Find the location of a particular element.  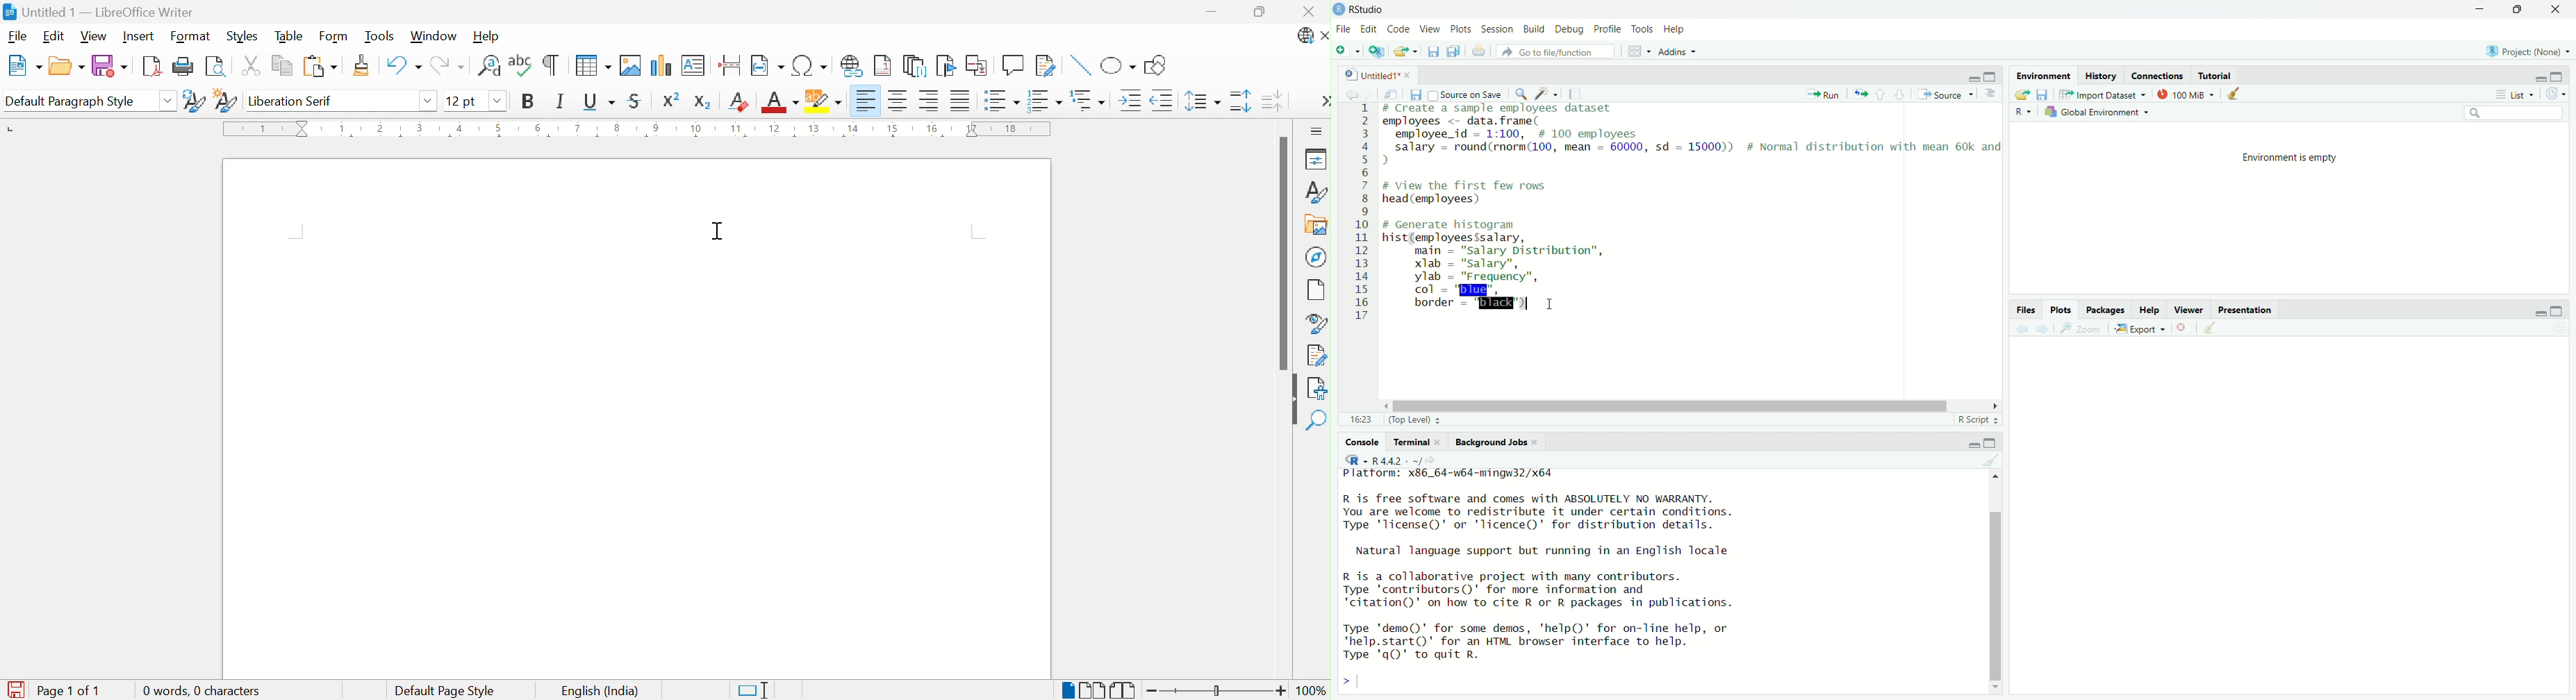

Undo is located at coordinates (403, 63).